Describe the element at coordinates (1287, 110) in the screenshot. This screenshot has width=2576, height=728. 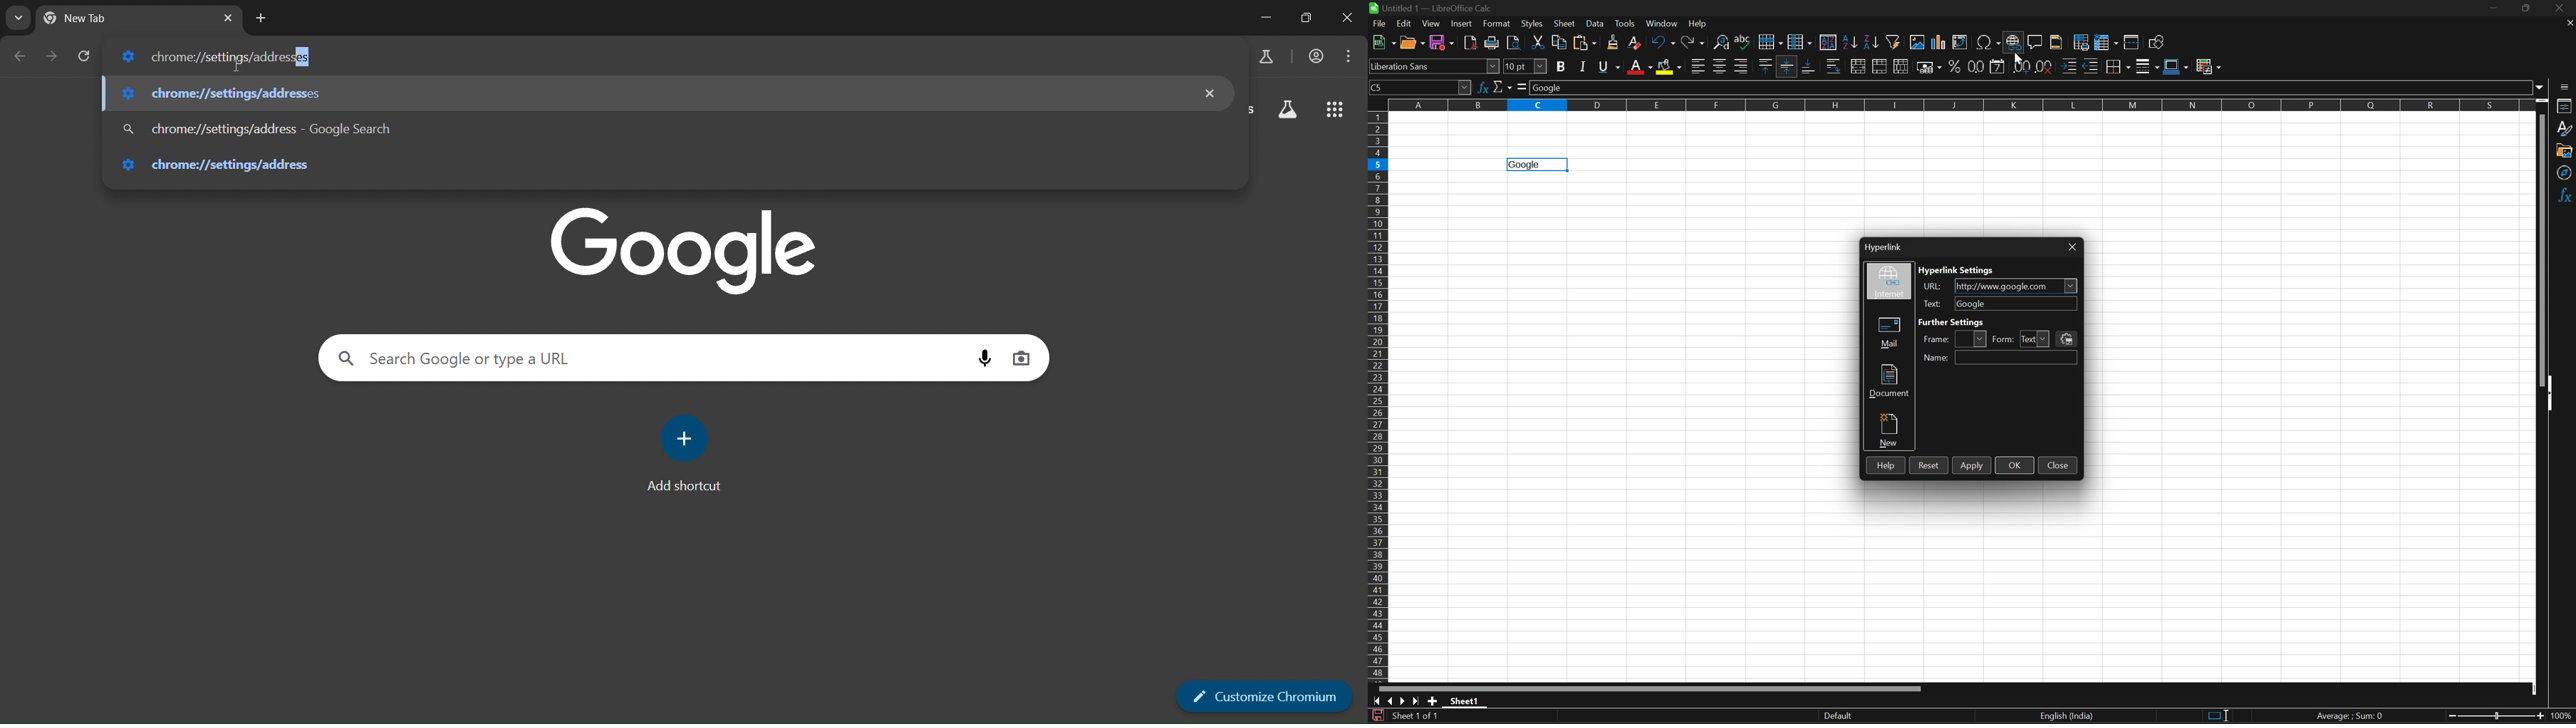
I see `search labs` at that location.